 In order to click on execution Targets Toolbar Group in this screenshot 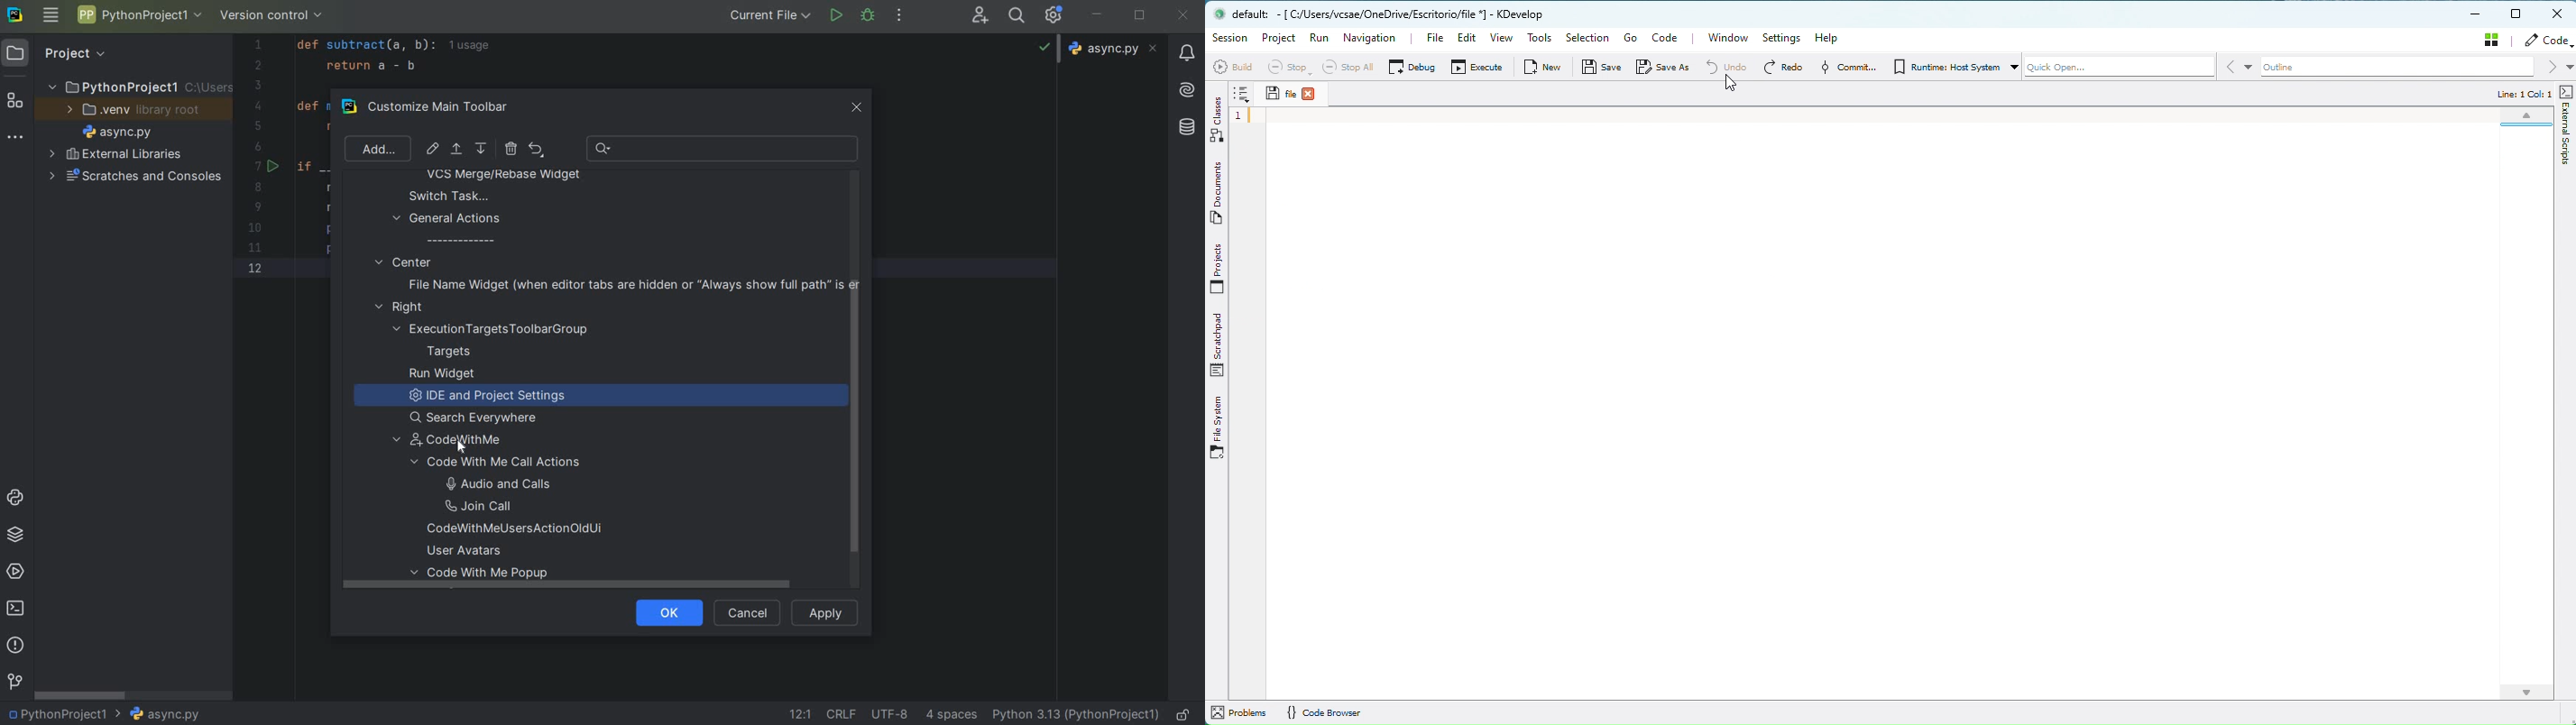, I will do `click(493, 329)`.